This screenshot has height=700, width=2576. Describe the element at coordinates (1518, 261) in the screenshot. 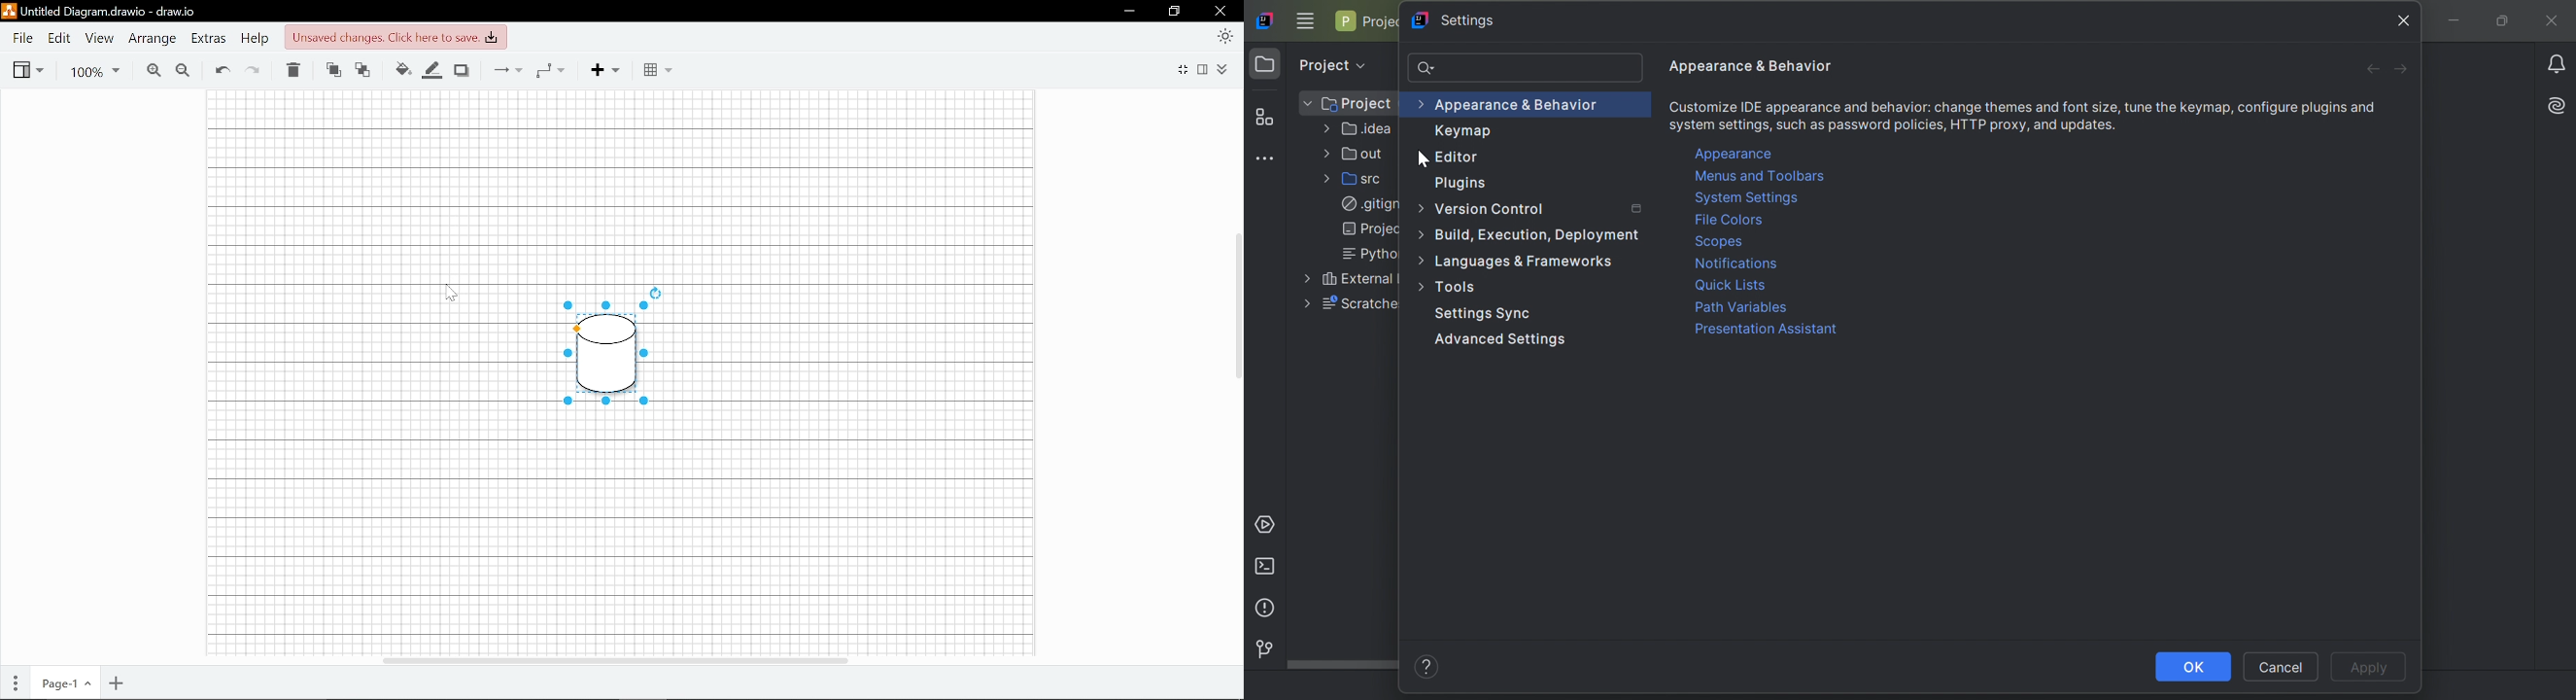

I see `Languages & Frameworks` at that location.